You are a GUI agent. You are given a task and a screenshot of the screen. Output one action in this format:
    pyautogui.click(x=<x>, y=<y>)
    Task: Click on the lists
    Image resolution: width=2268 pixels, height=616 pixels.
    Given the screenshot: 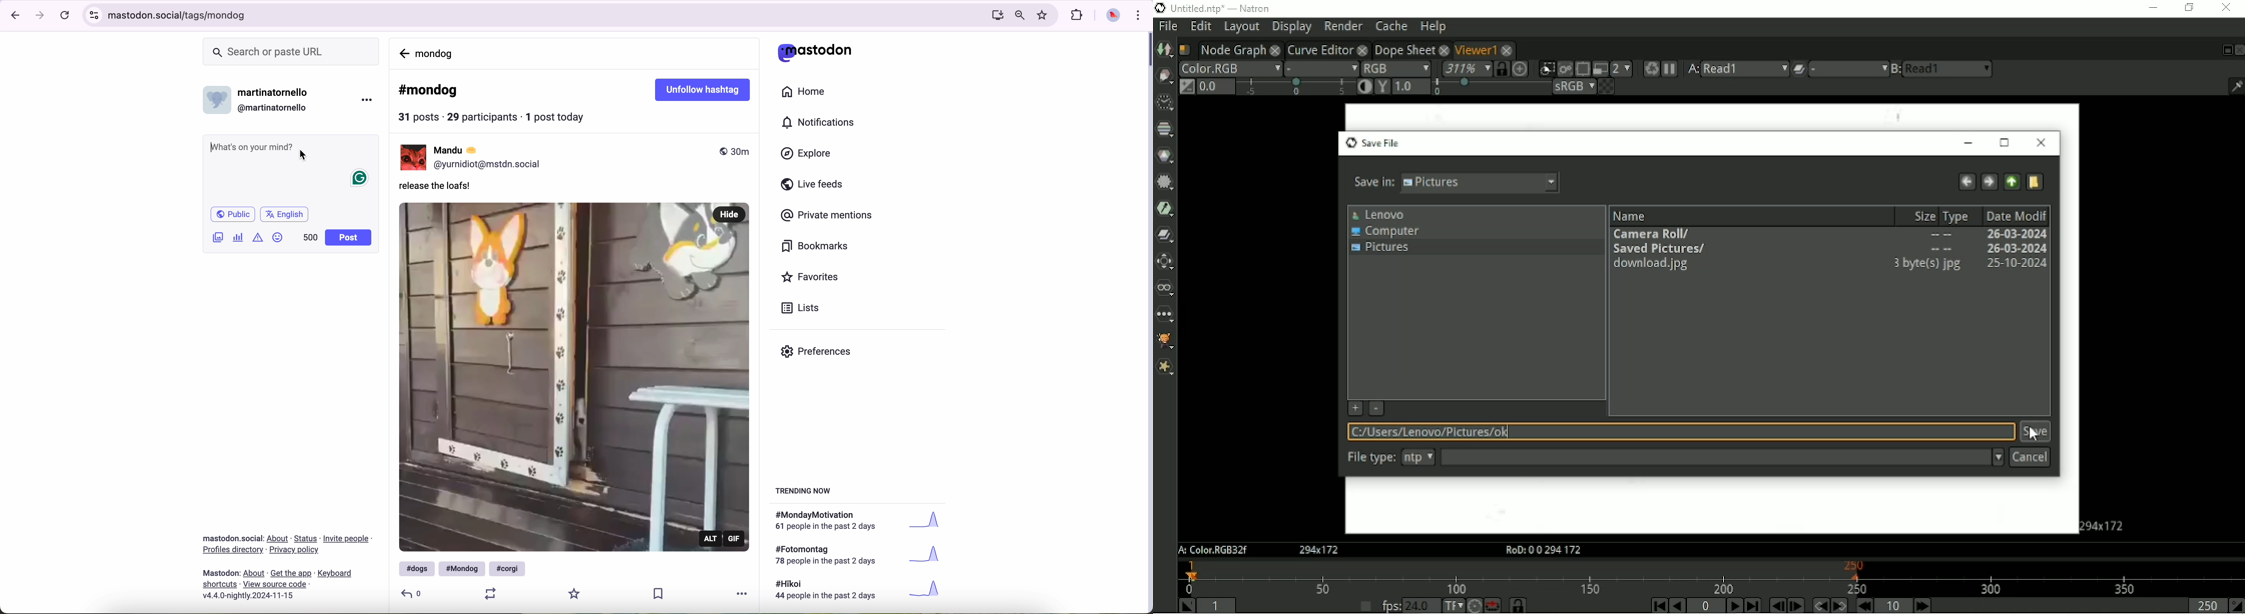 What is the action you would take?
    pyautogui.click(x=804, y=308)
    